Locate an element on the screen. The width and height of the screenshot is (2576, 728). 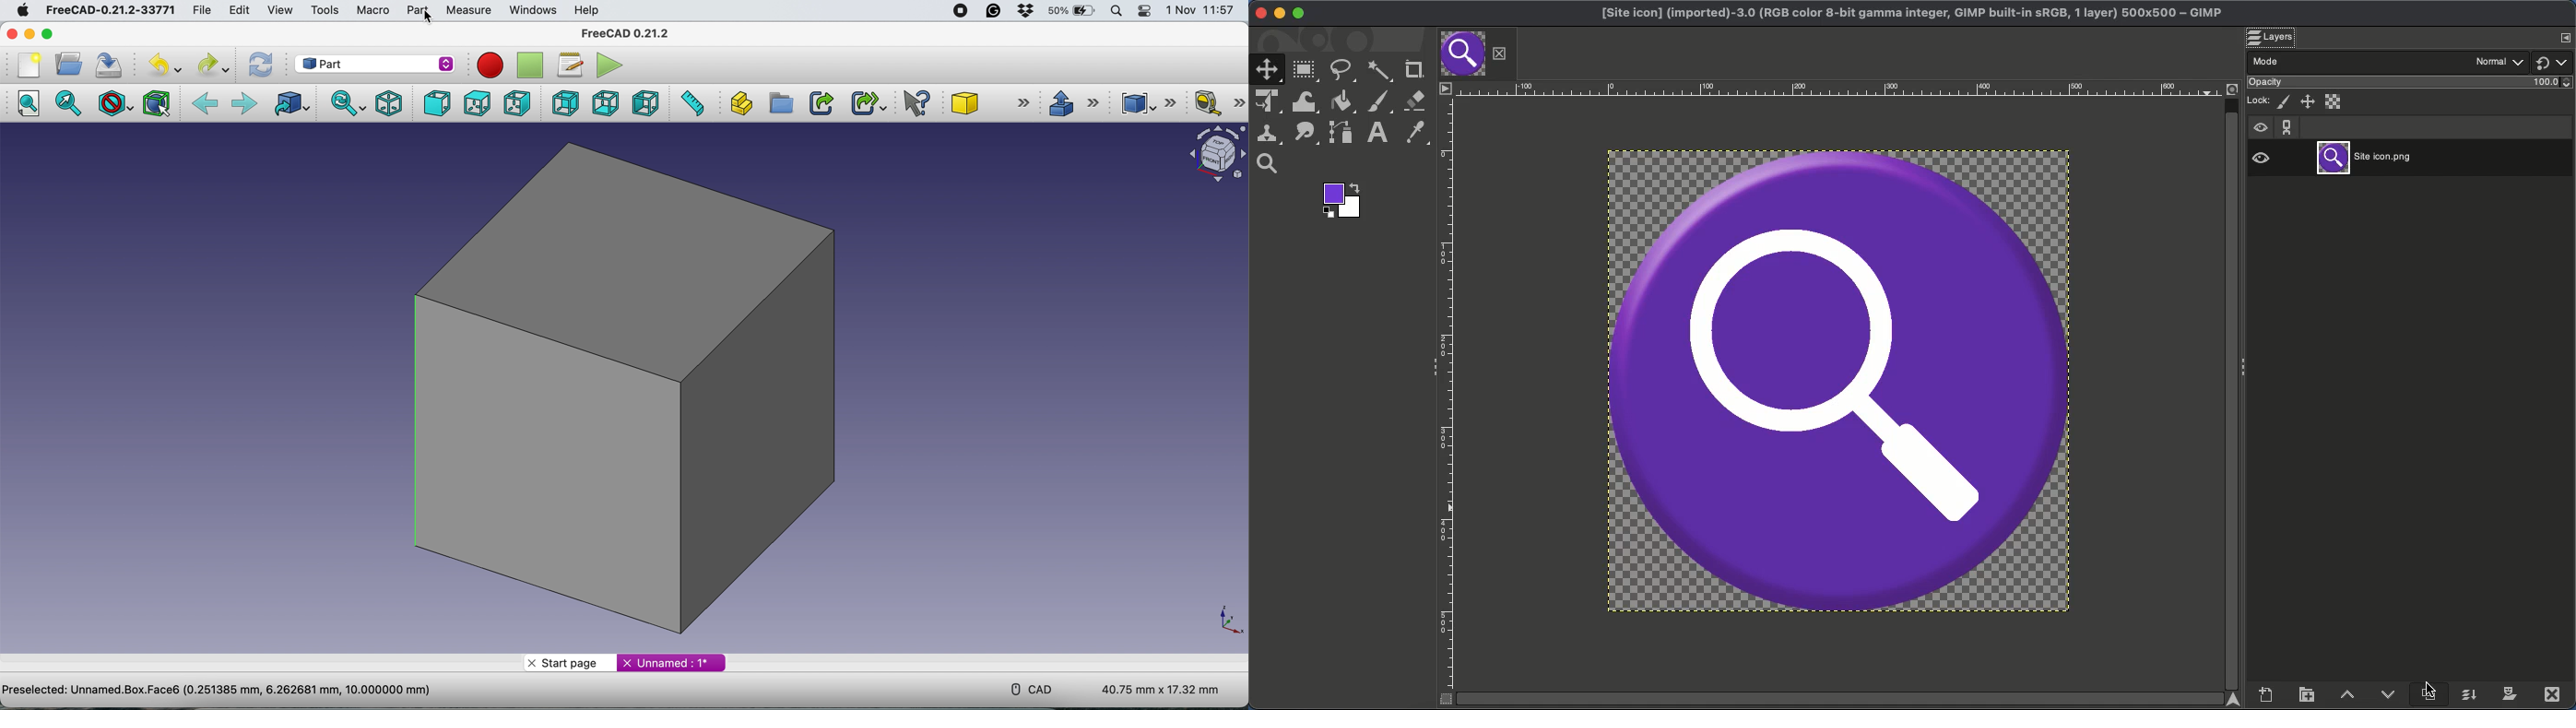
Merge layers is located at coordinates (2467, 692).